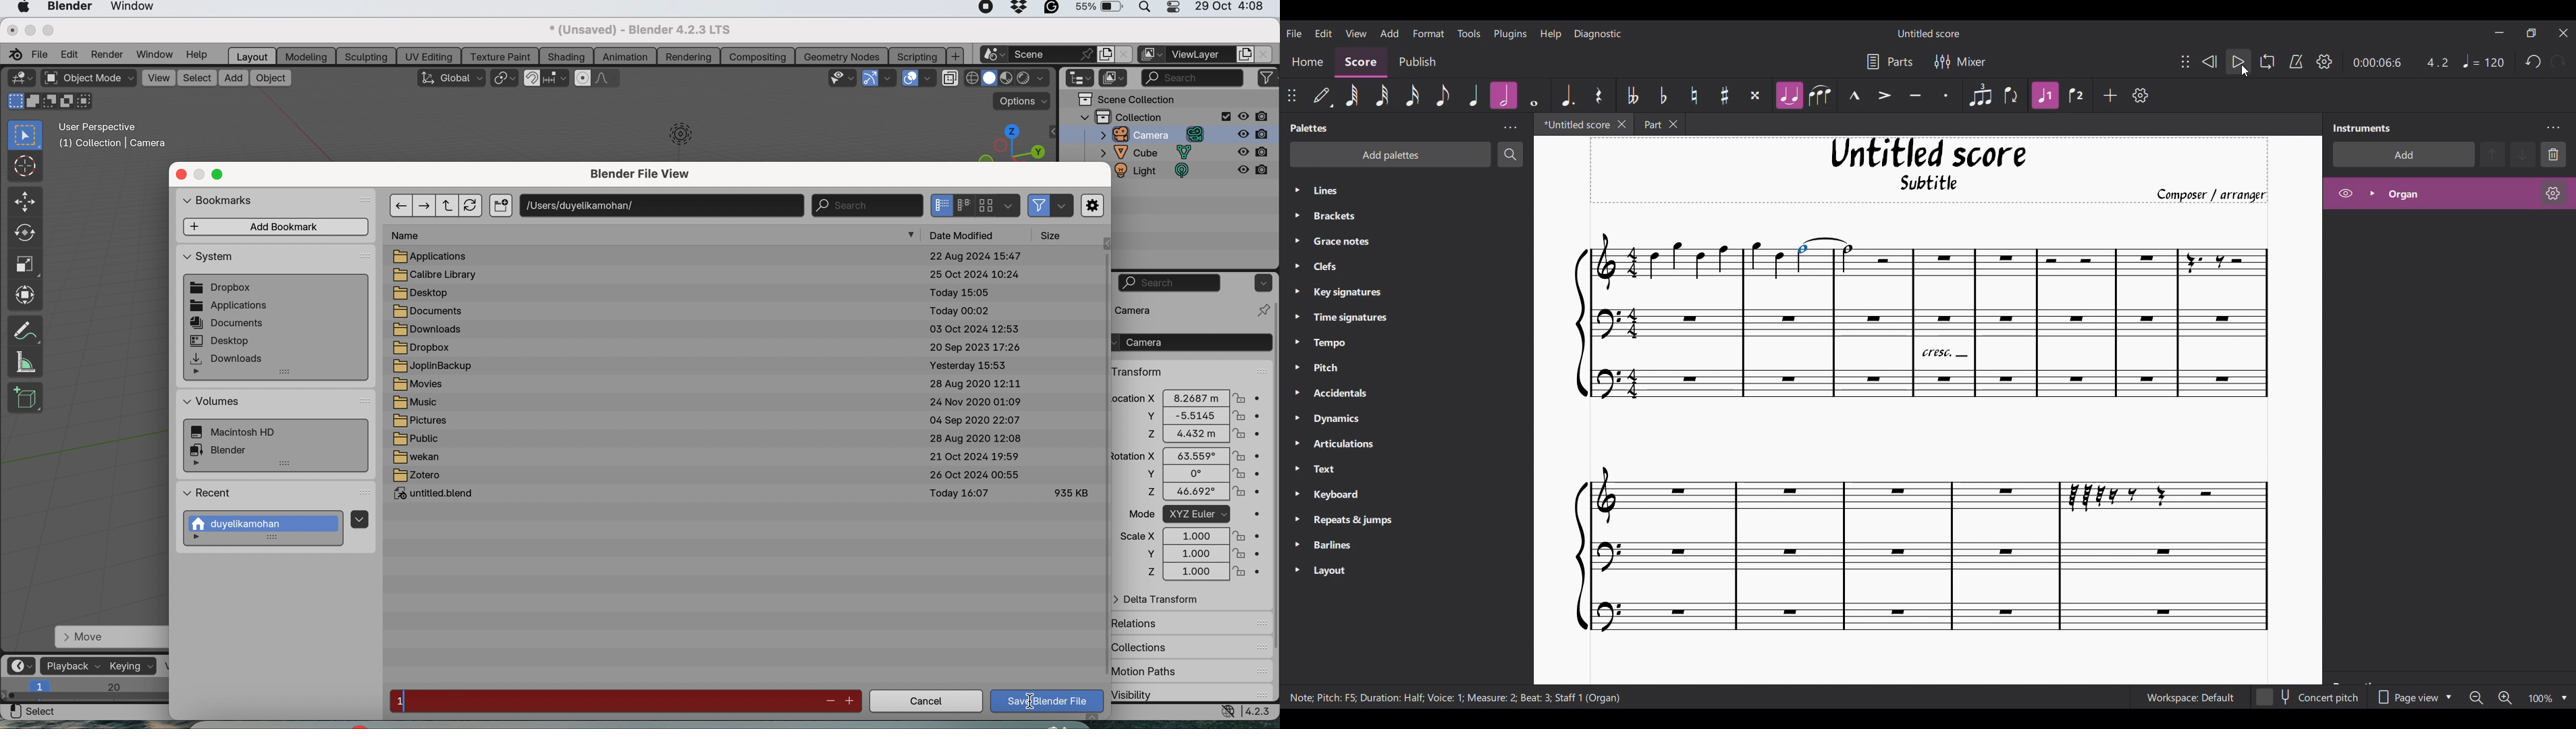 This screenshot has height=756, width=2576. What do you see at coordinates (201, 175) in the screenshot?
I see `minimize` at bounding box center [201, 175].